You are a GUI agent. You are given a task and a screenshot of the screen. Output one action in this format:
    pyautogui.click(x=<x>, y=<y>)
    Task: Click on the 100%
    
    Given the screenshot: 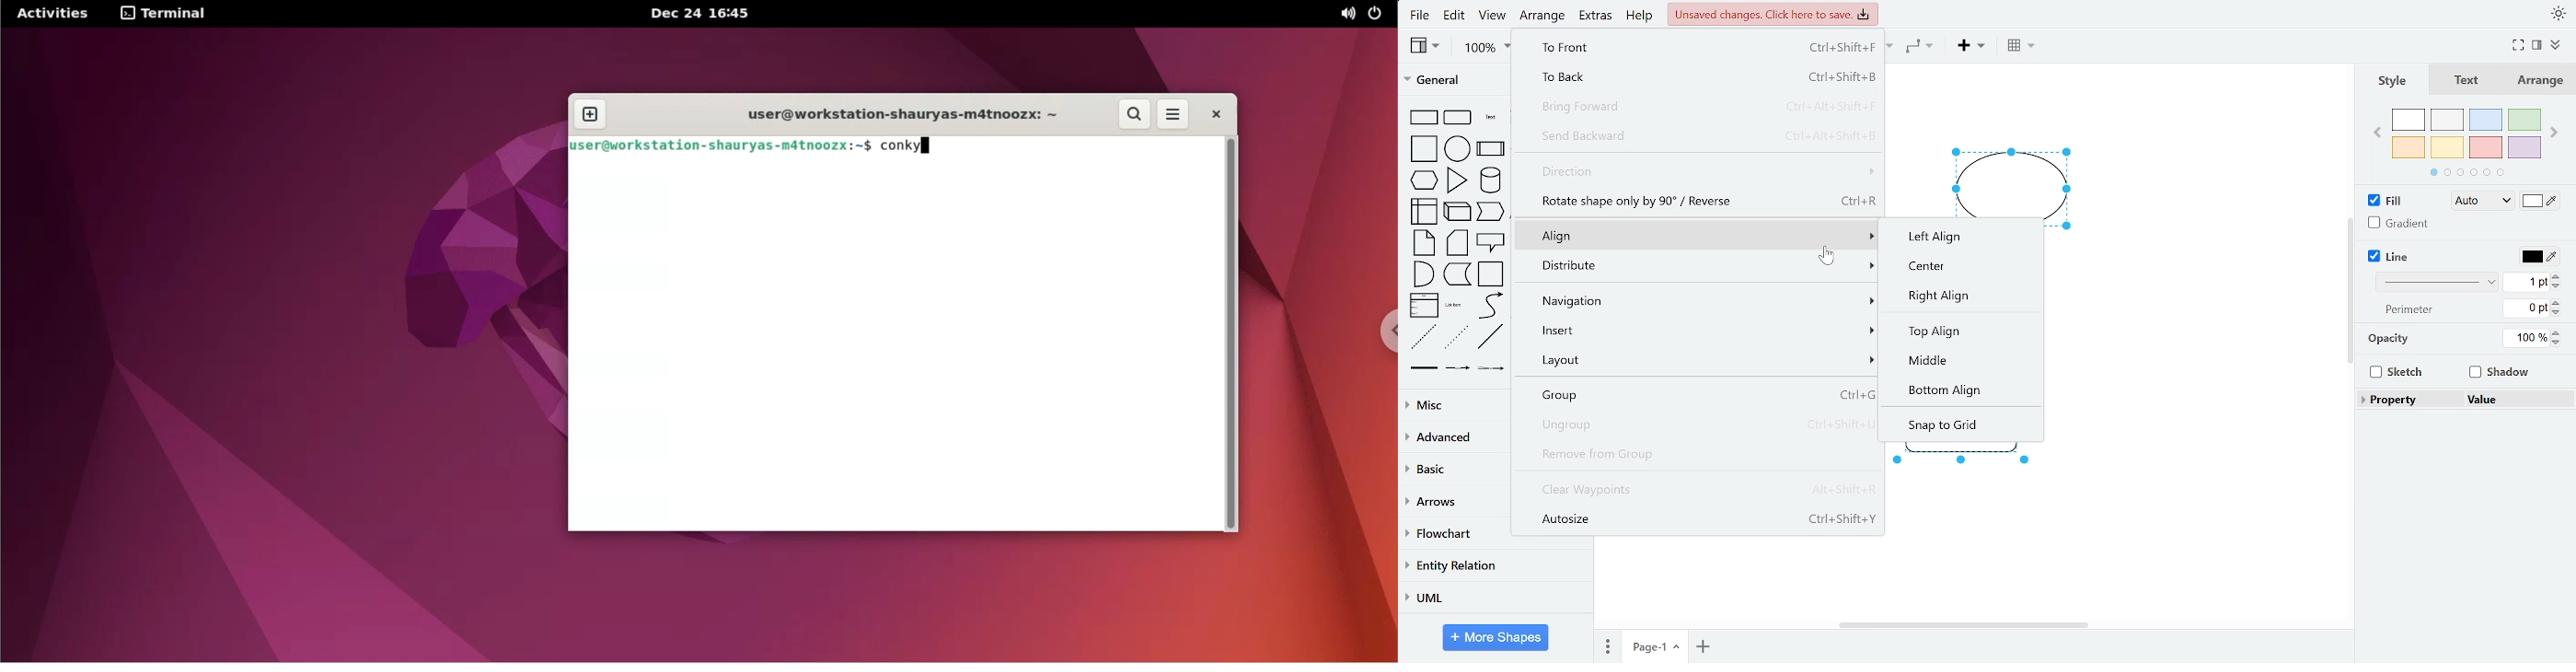 What is the action you would take?
    pyautogui.click(x=1487, y=48)
    